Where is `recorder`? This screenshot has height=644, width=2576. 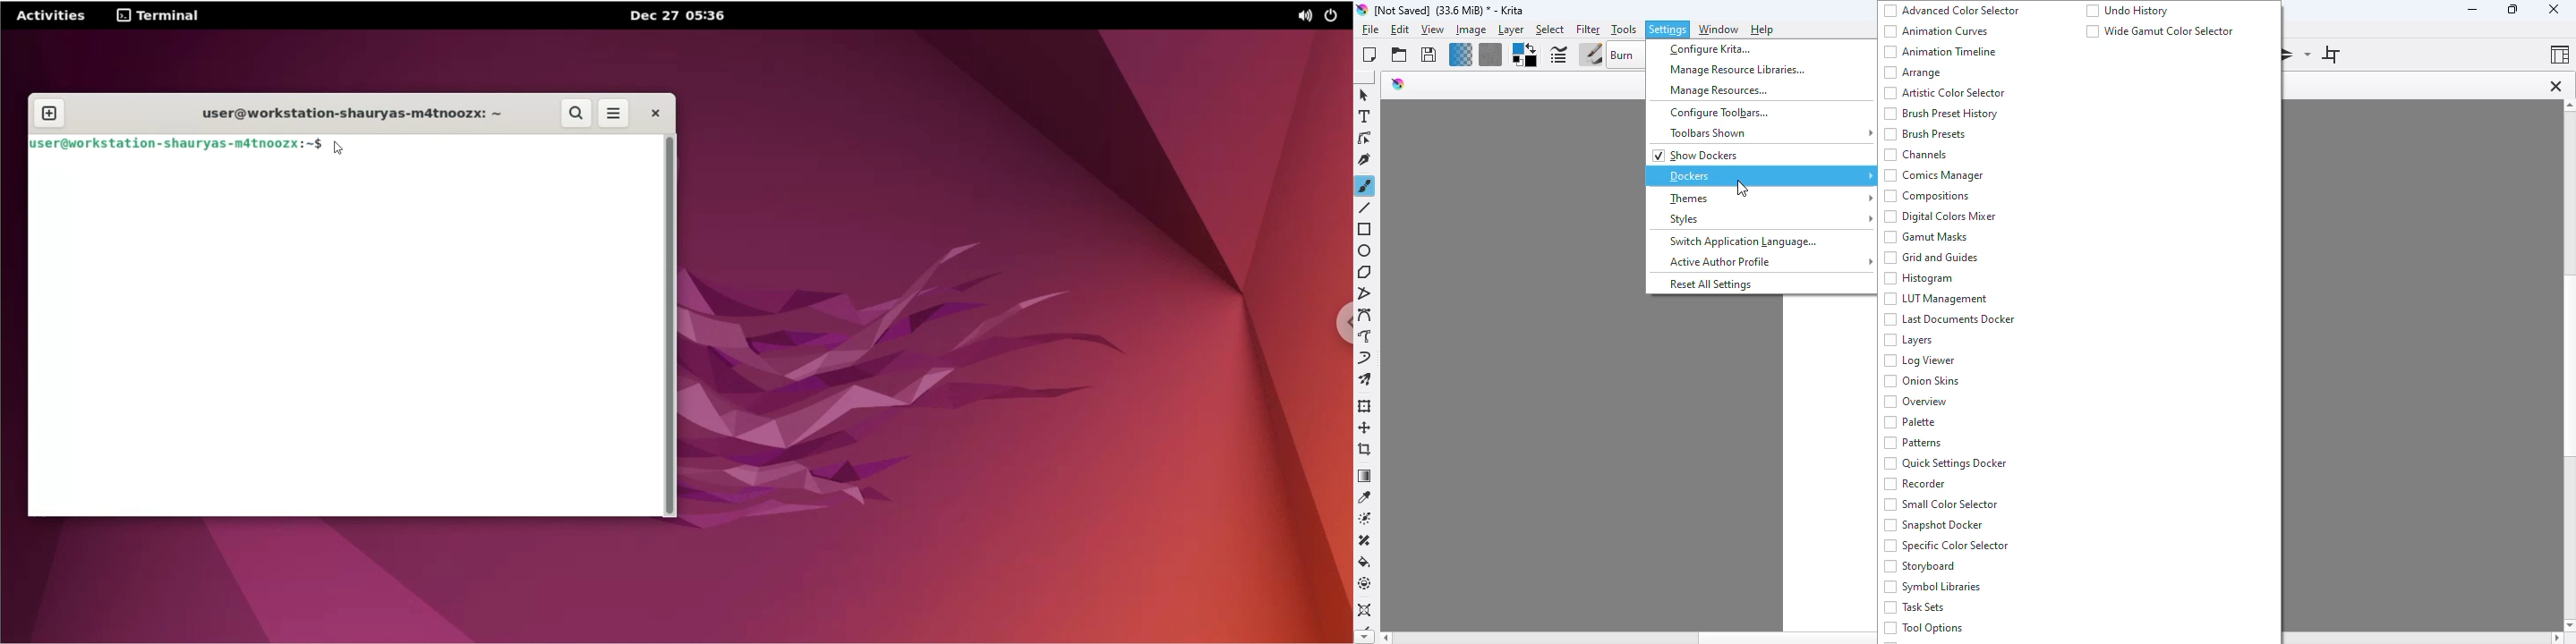
recorder is located at coordinates (1916, 484).